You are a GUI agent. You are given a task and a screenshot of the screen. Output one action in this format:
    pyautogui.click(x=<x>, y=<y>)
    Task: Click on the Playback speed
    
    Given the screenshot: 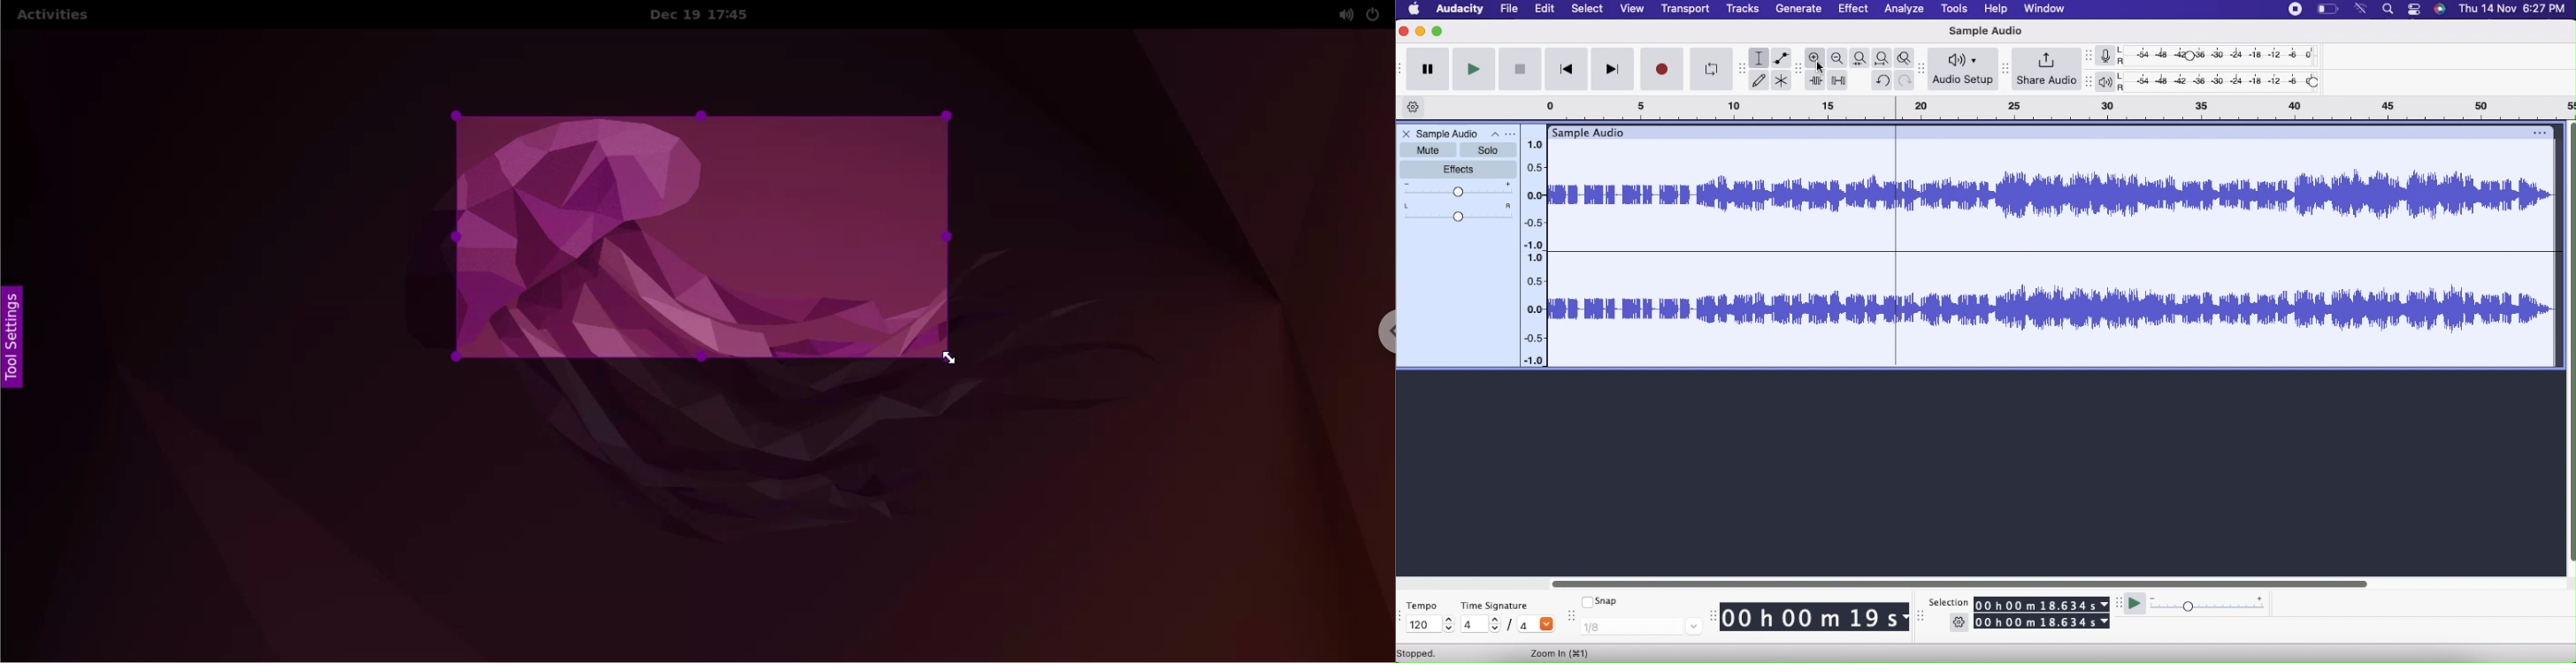 What is the action you would take?
    pyautogui.click(x=2213, y=605)
    